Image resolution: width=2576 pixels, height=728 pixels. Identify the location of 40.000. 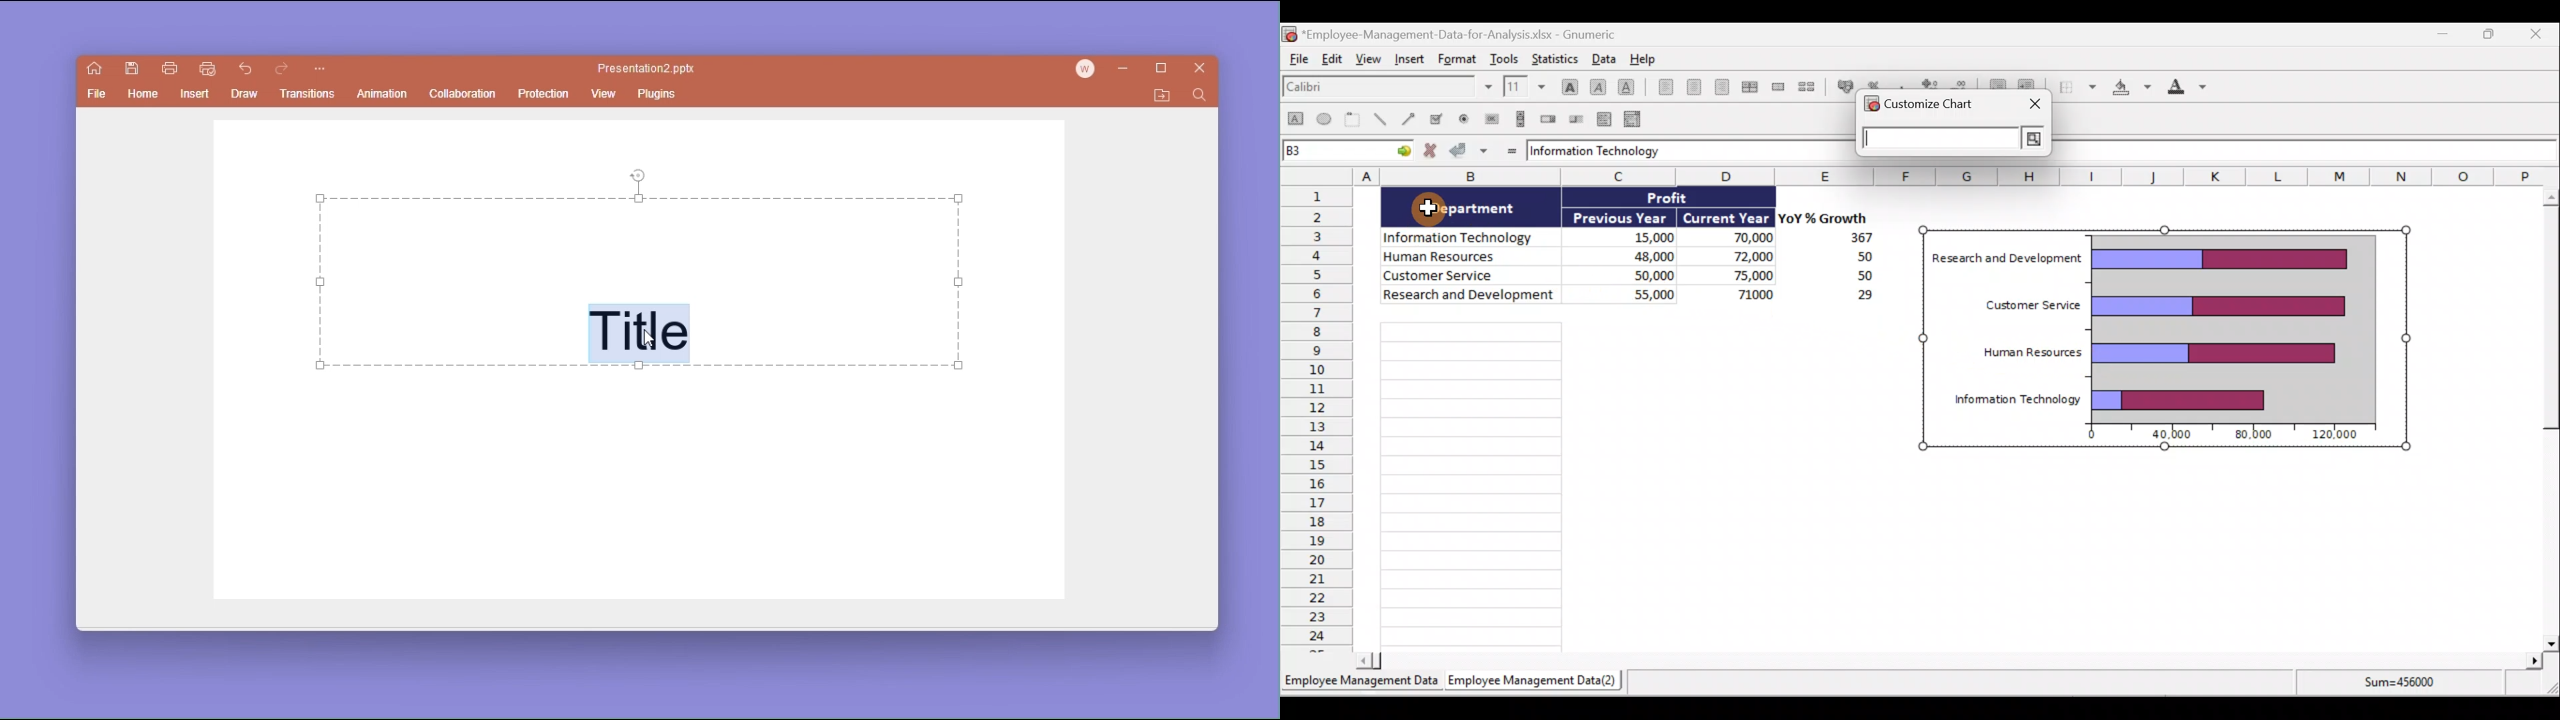
(2173, 435).